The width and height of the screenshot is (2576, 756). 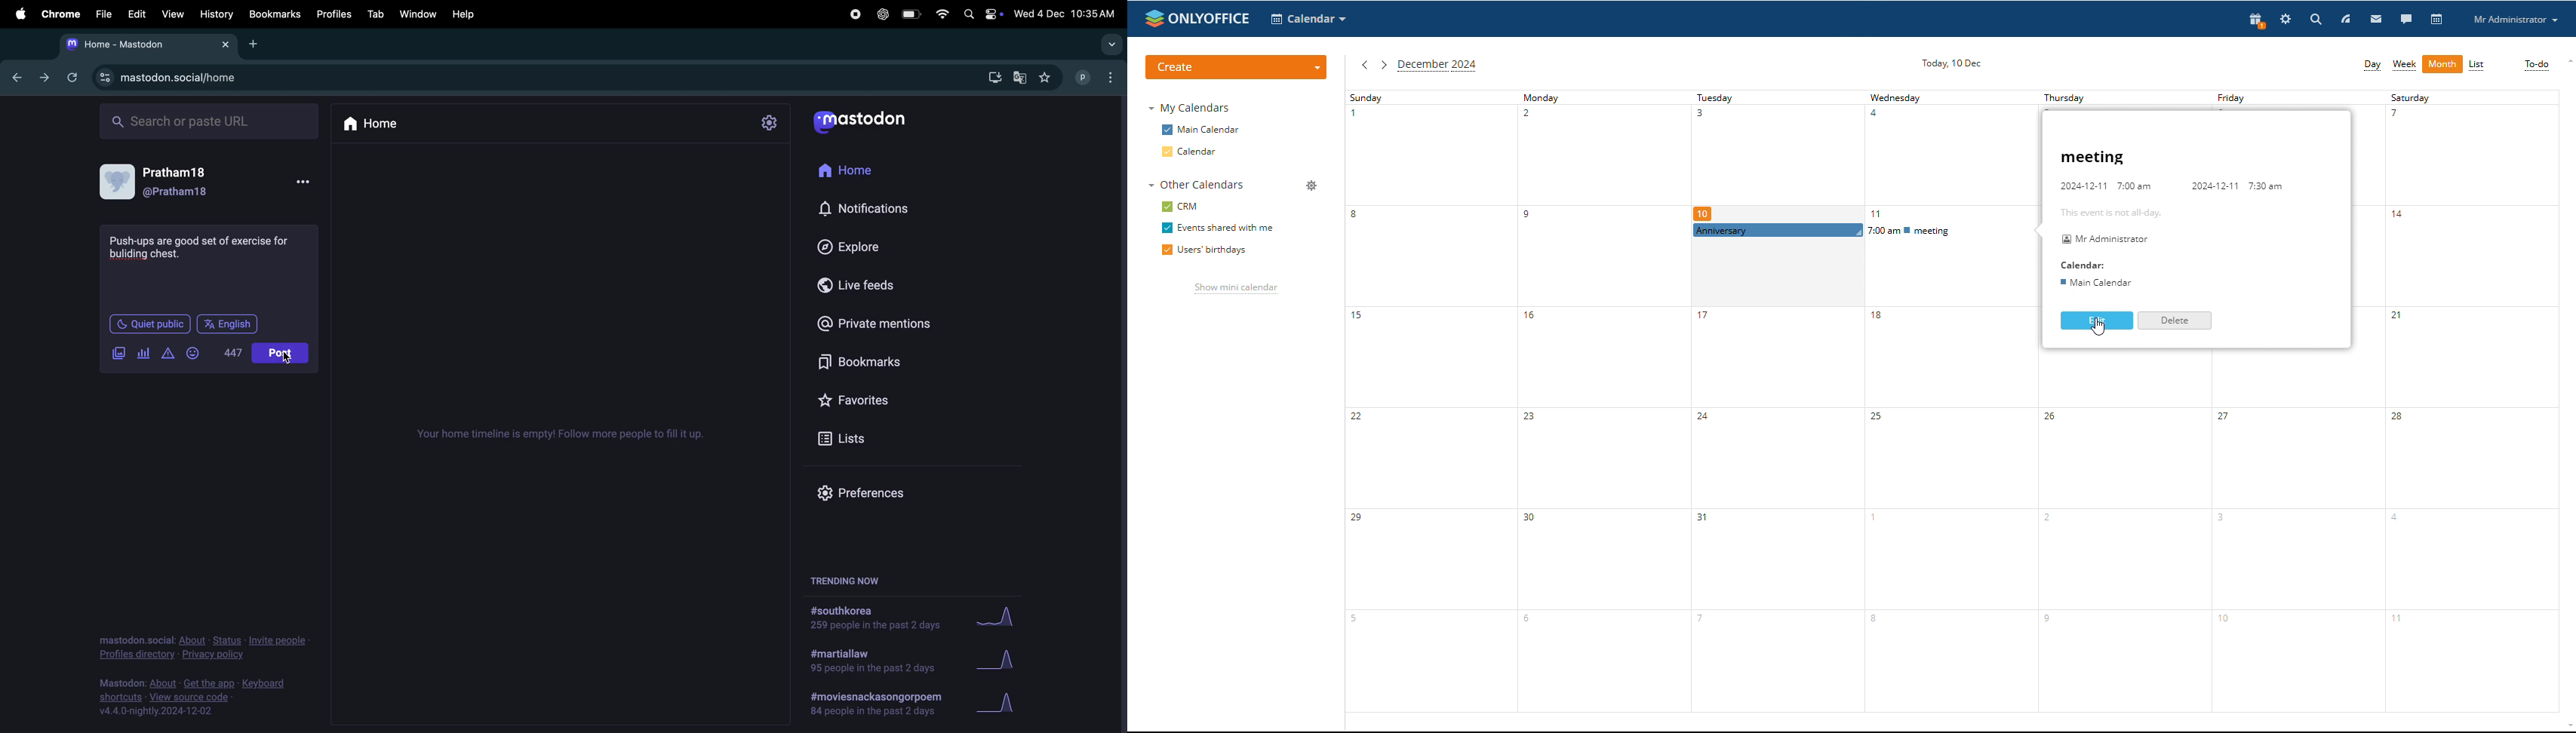 I want to click on cursor, so click(x=288, y=358).